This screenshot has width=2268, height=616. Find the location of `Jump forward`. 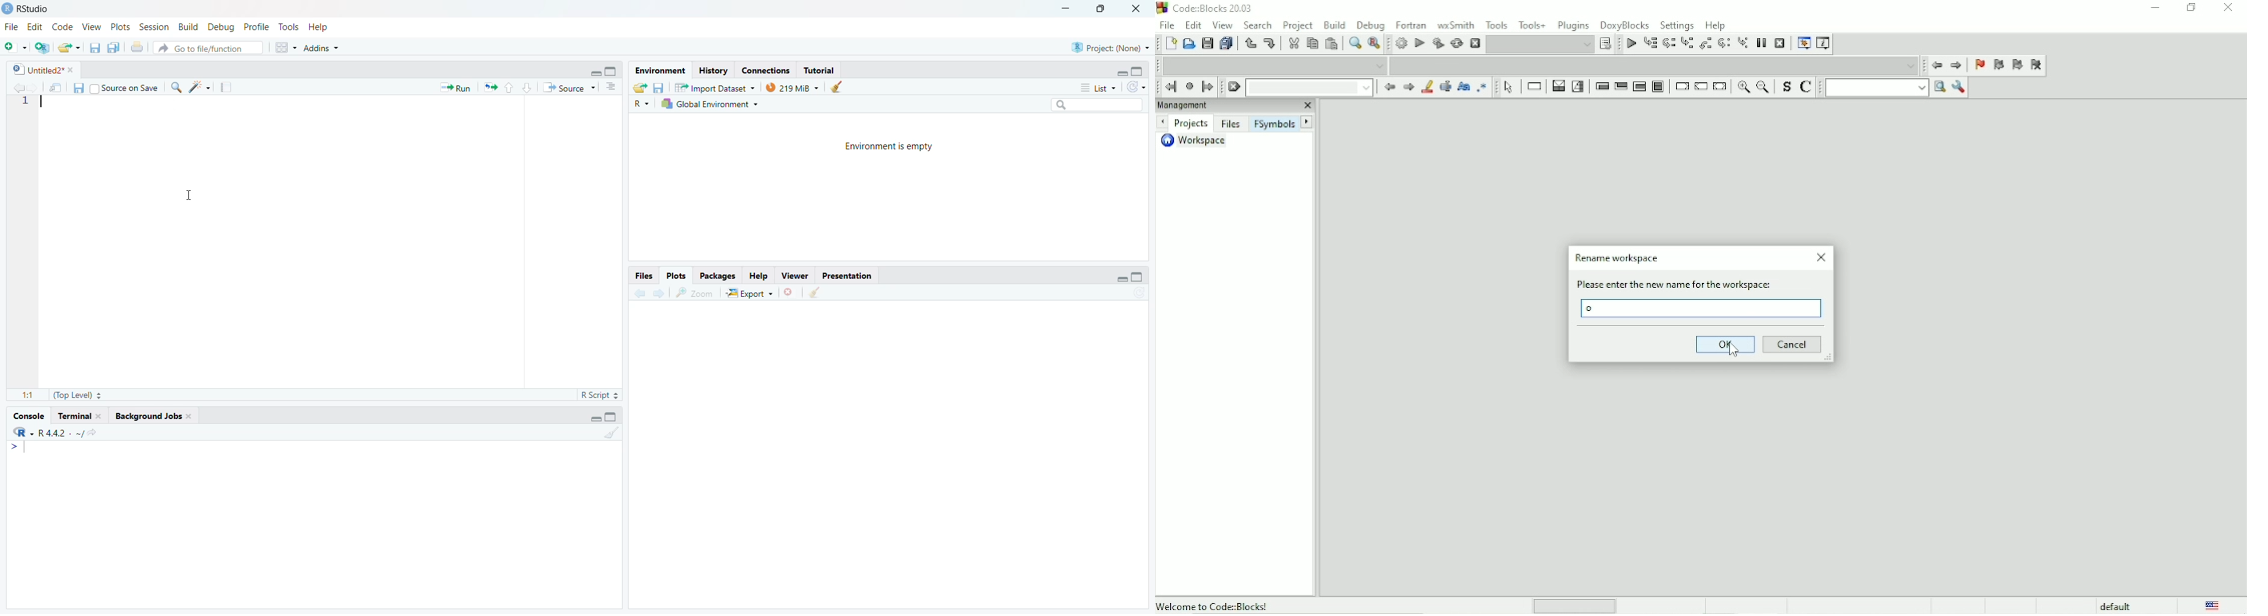

Jump forward is located at coordinates (1209, 87).